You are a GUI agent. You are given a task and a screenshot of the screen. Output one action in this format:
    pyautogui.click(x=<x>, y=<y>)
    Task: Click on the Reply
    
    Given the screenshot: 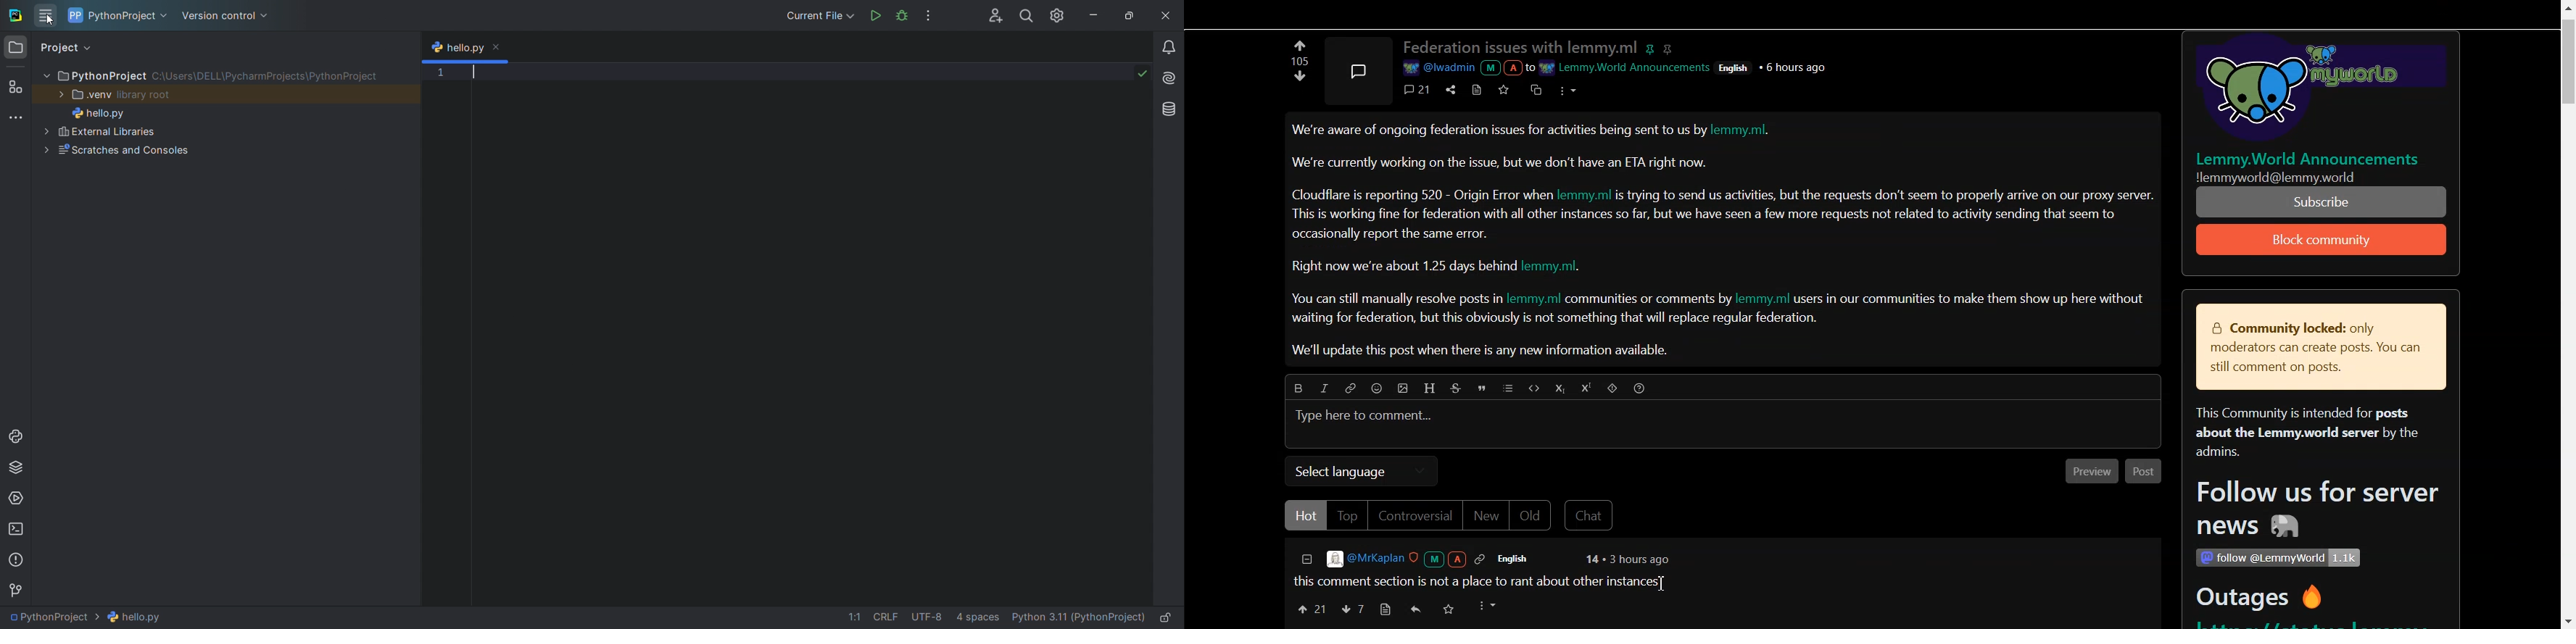 What is the action you would take?
    pyautogui.click(x=1417, y=609)
    